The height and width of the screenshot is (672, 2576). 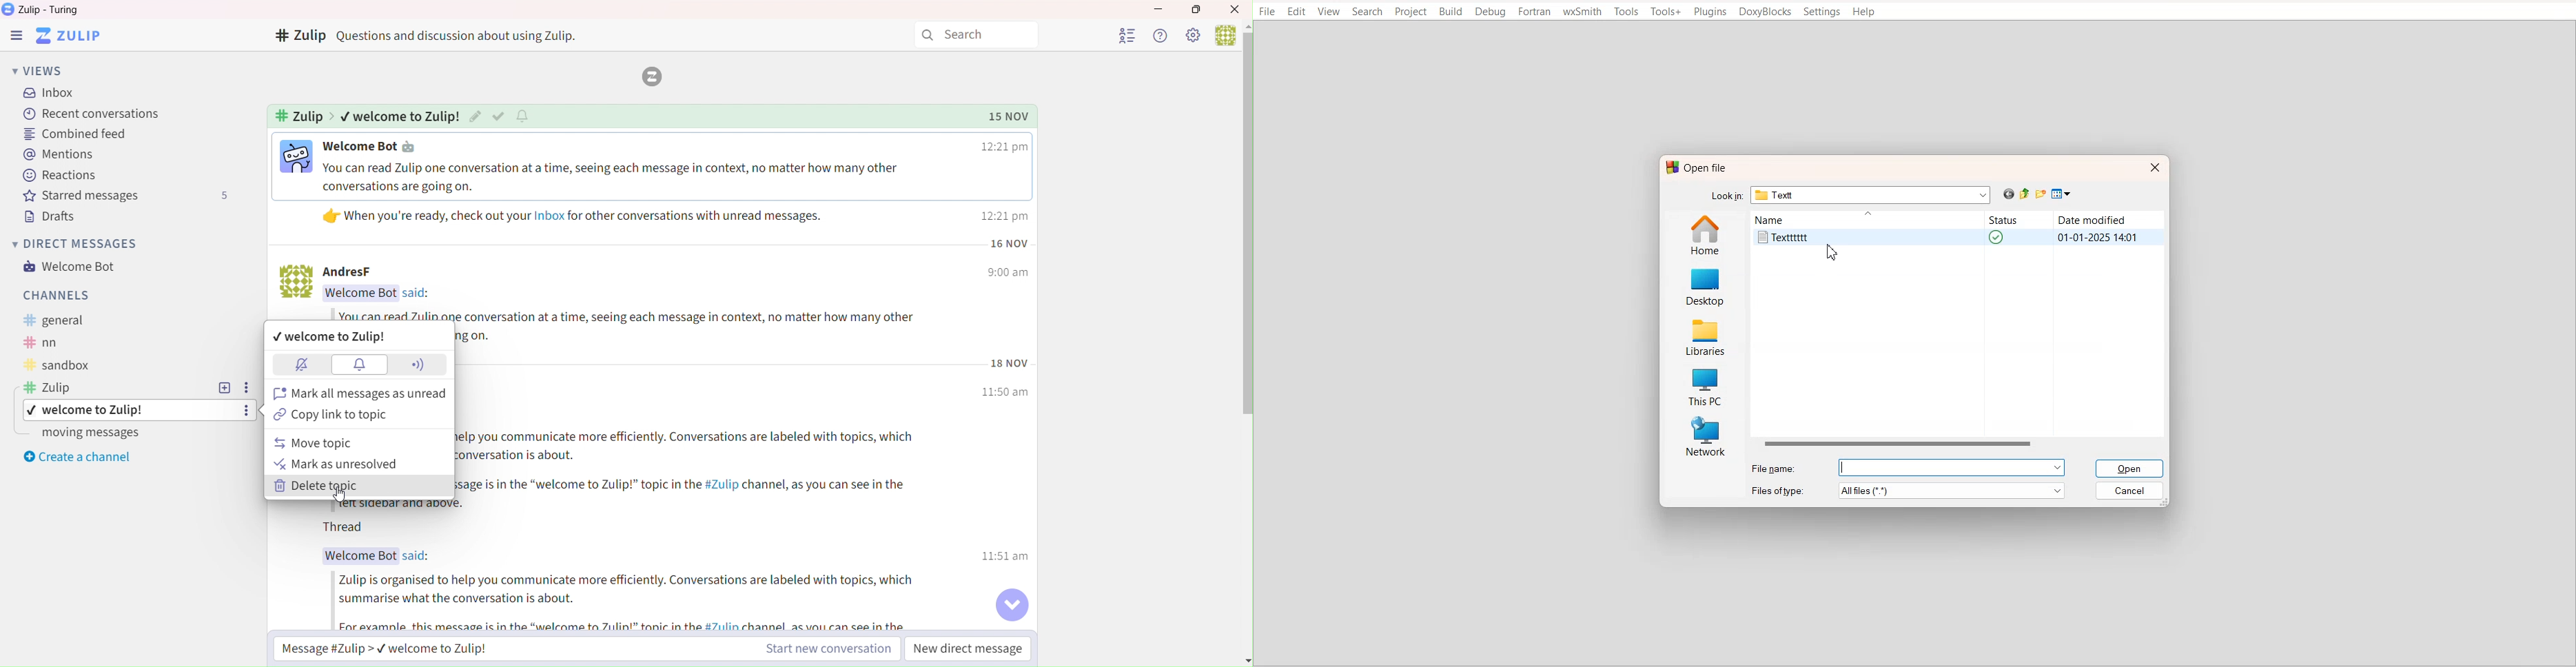 I want to click on Text, so click(x=57, y=366).